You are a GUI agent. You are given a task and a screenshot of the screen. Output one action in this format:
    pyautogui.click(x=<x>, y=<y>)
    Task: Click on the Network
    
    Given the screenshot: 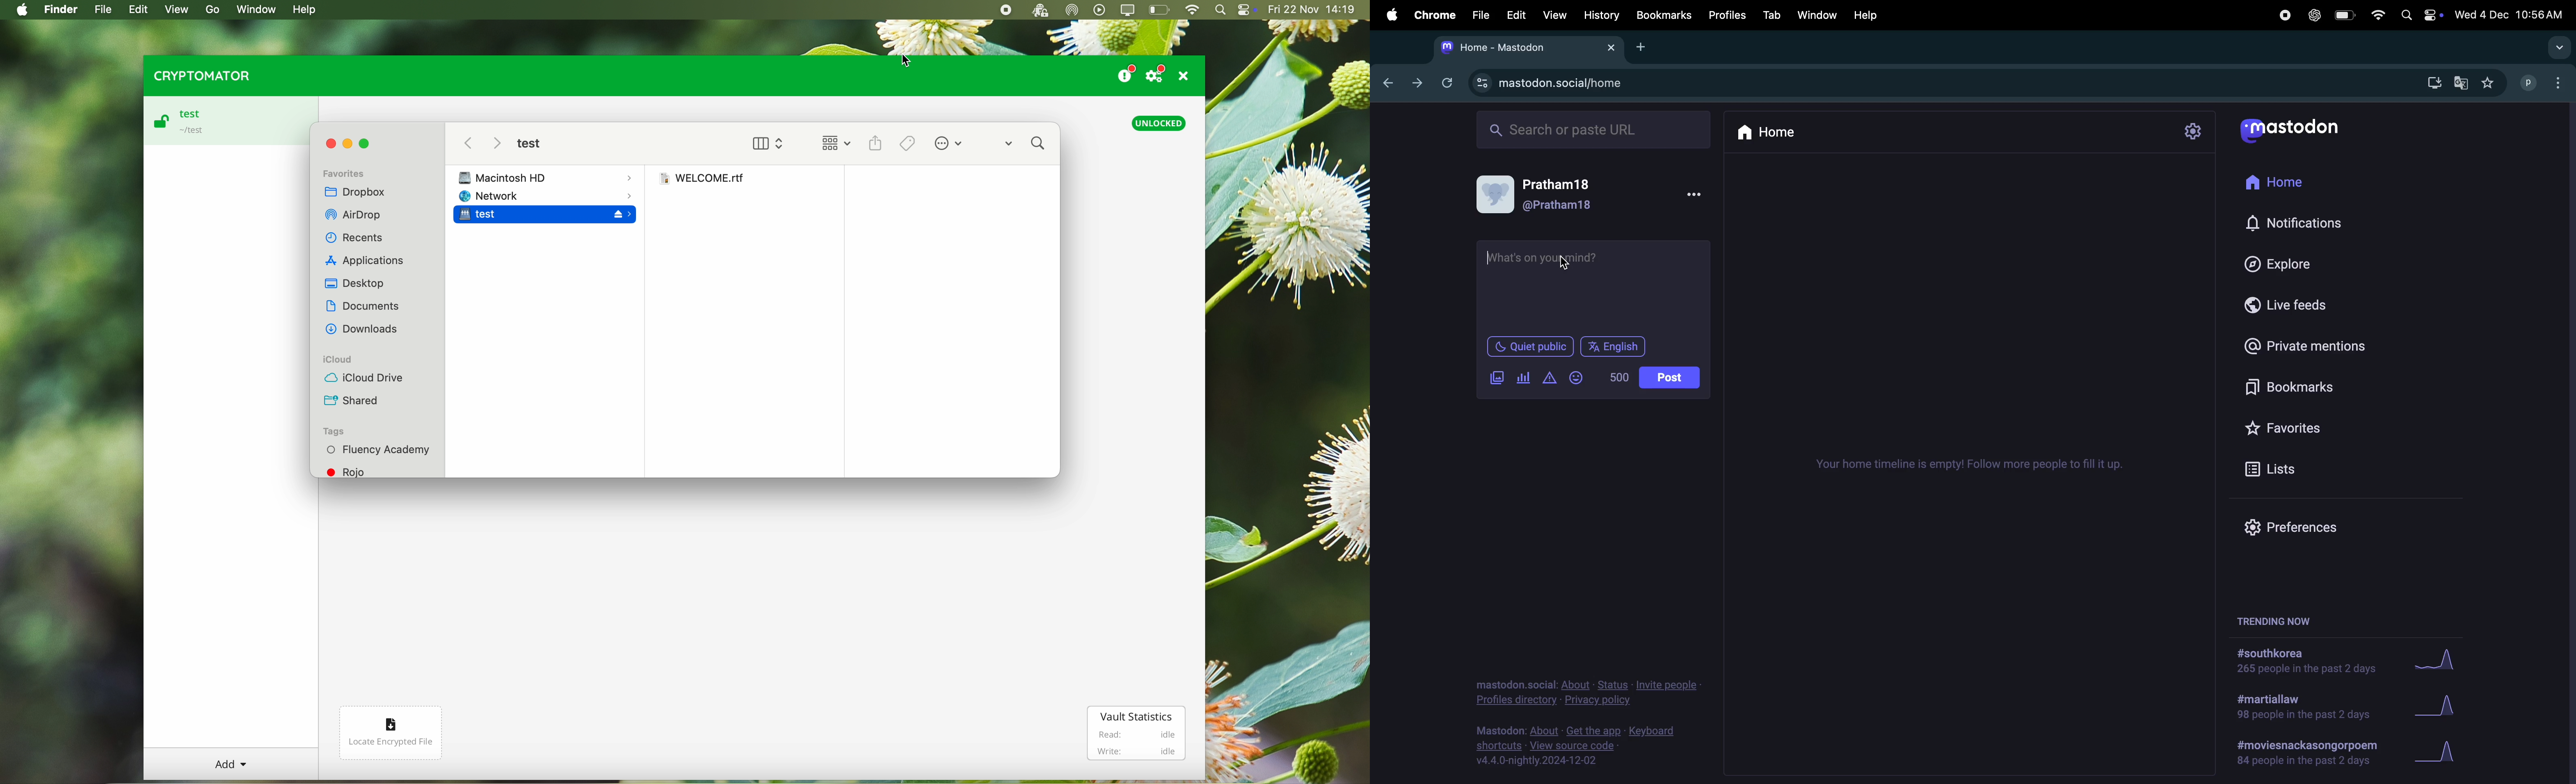 What is the action you would take?
    pyautogui.click(x=545, y=196)
    